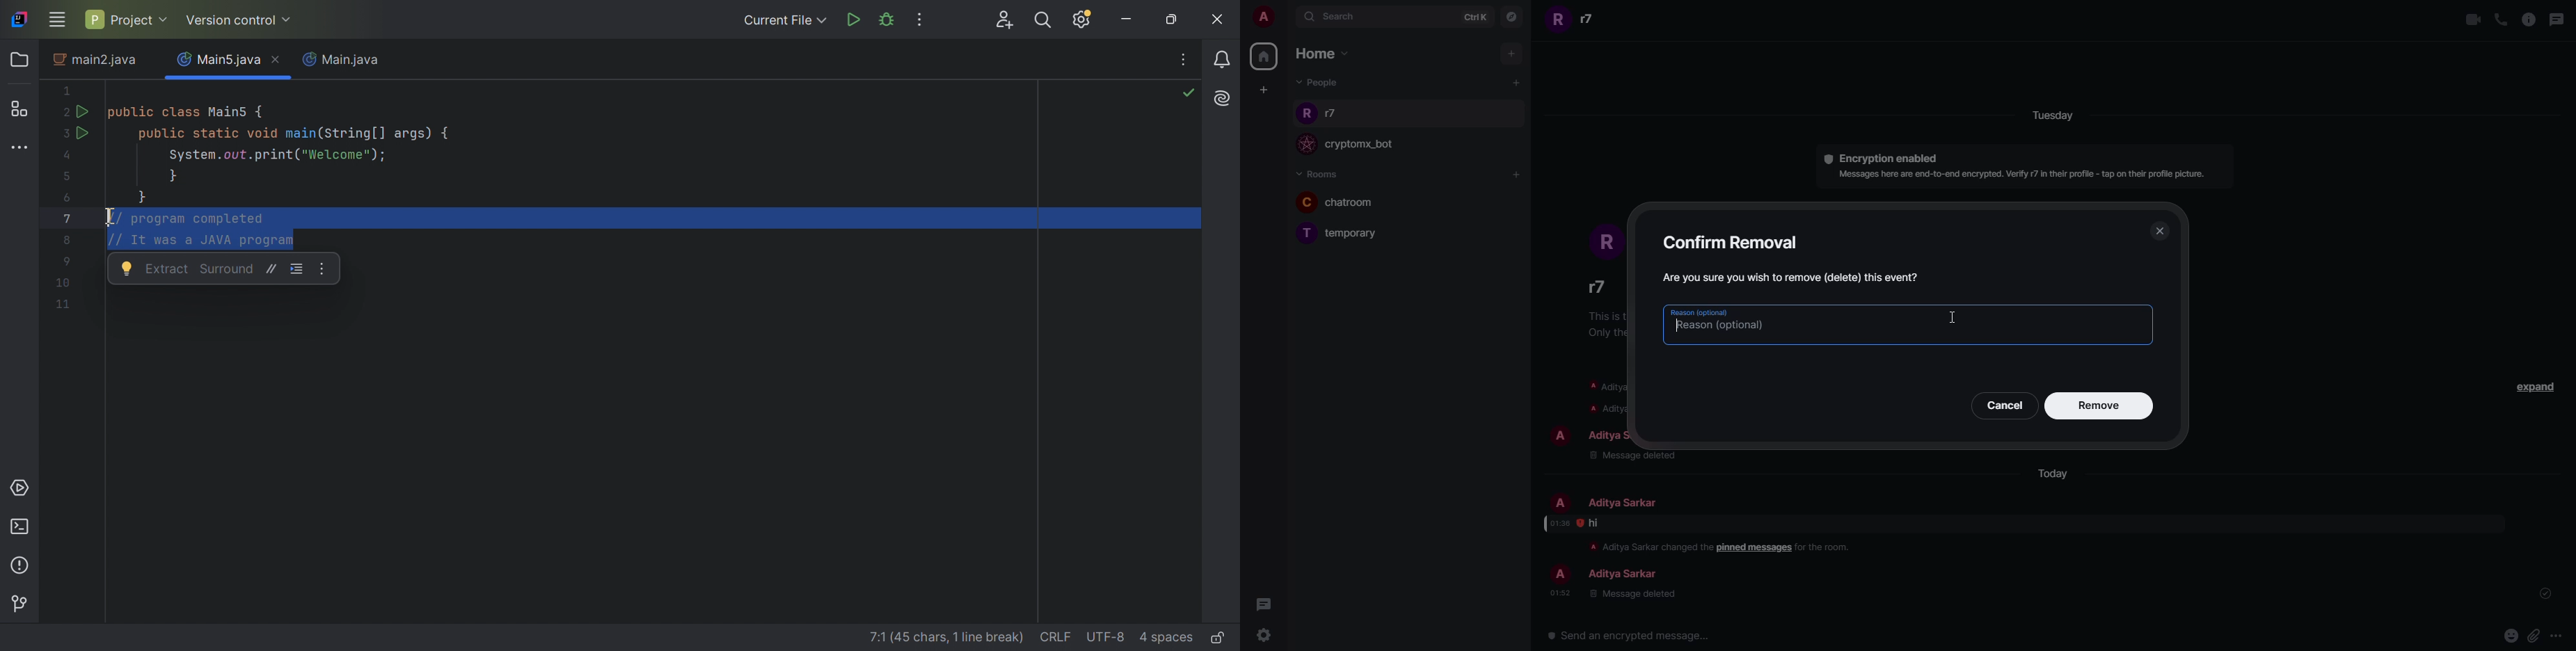  Describe the element at coordinates (1559, 523) in the screenshot. I see `time` at that location.